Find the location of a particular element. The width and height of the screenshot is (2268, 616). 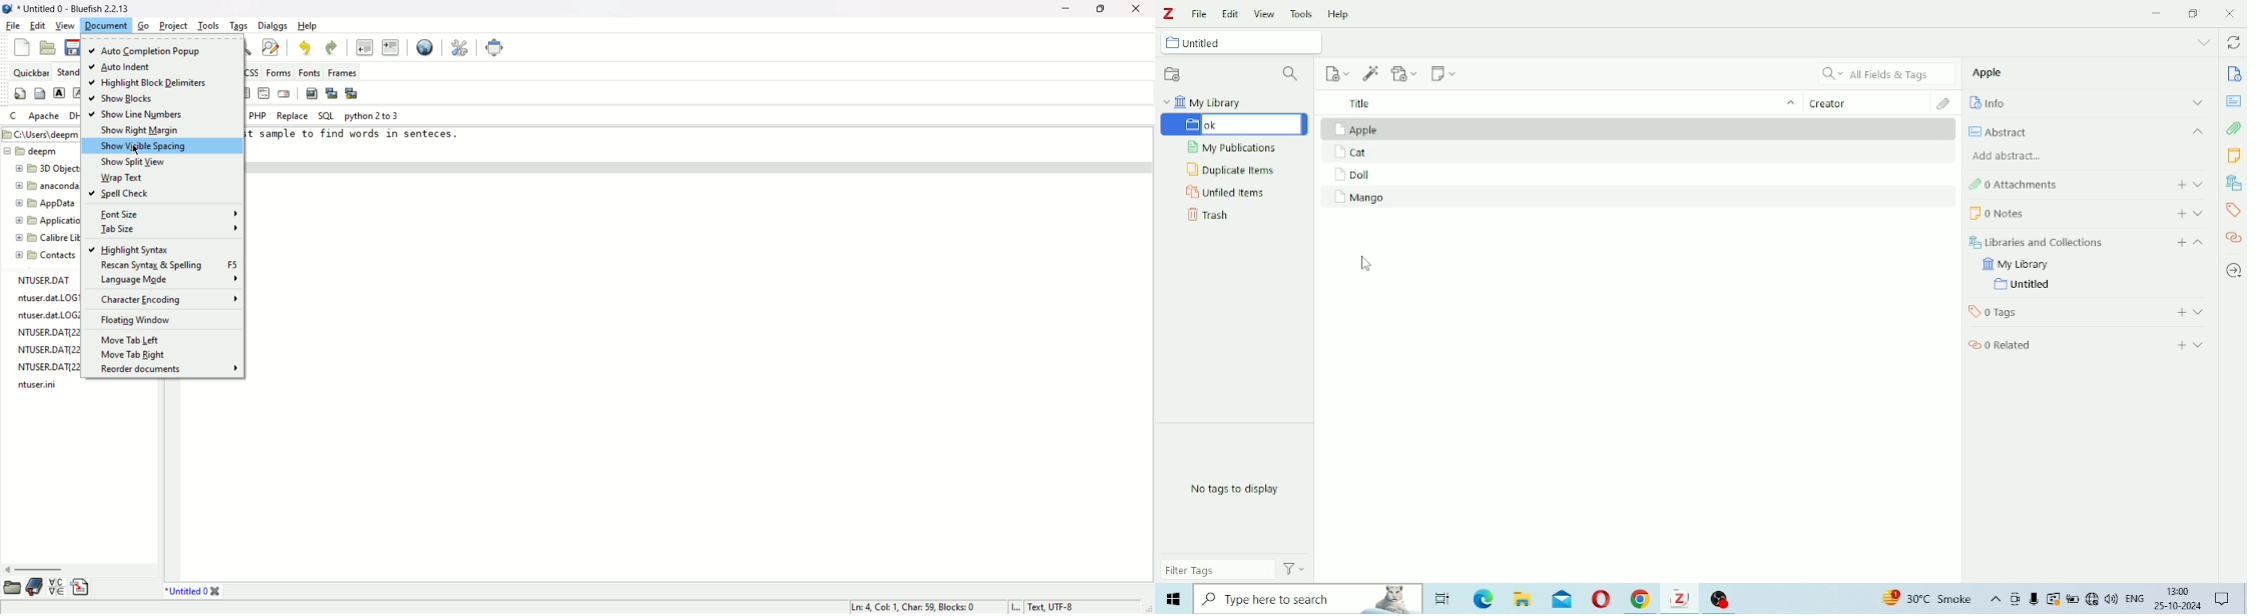

My Publications is located at coordinates (1233, 146).